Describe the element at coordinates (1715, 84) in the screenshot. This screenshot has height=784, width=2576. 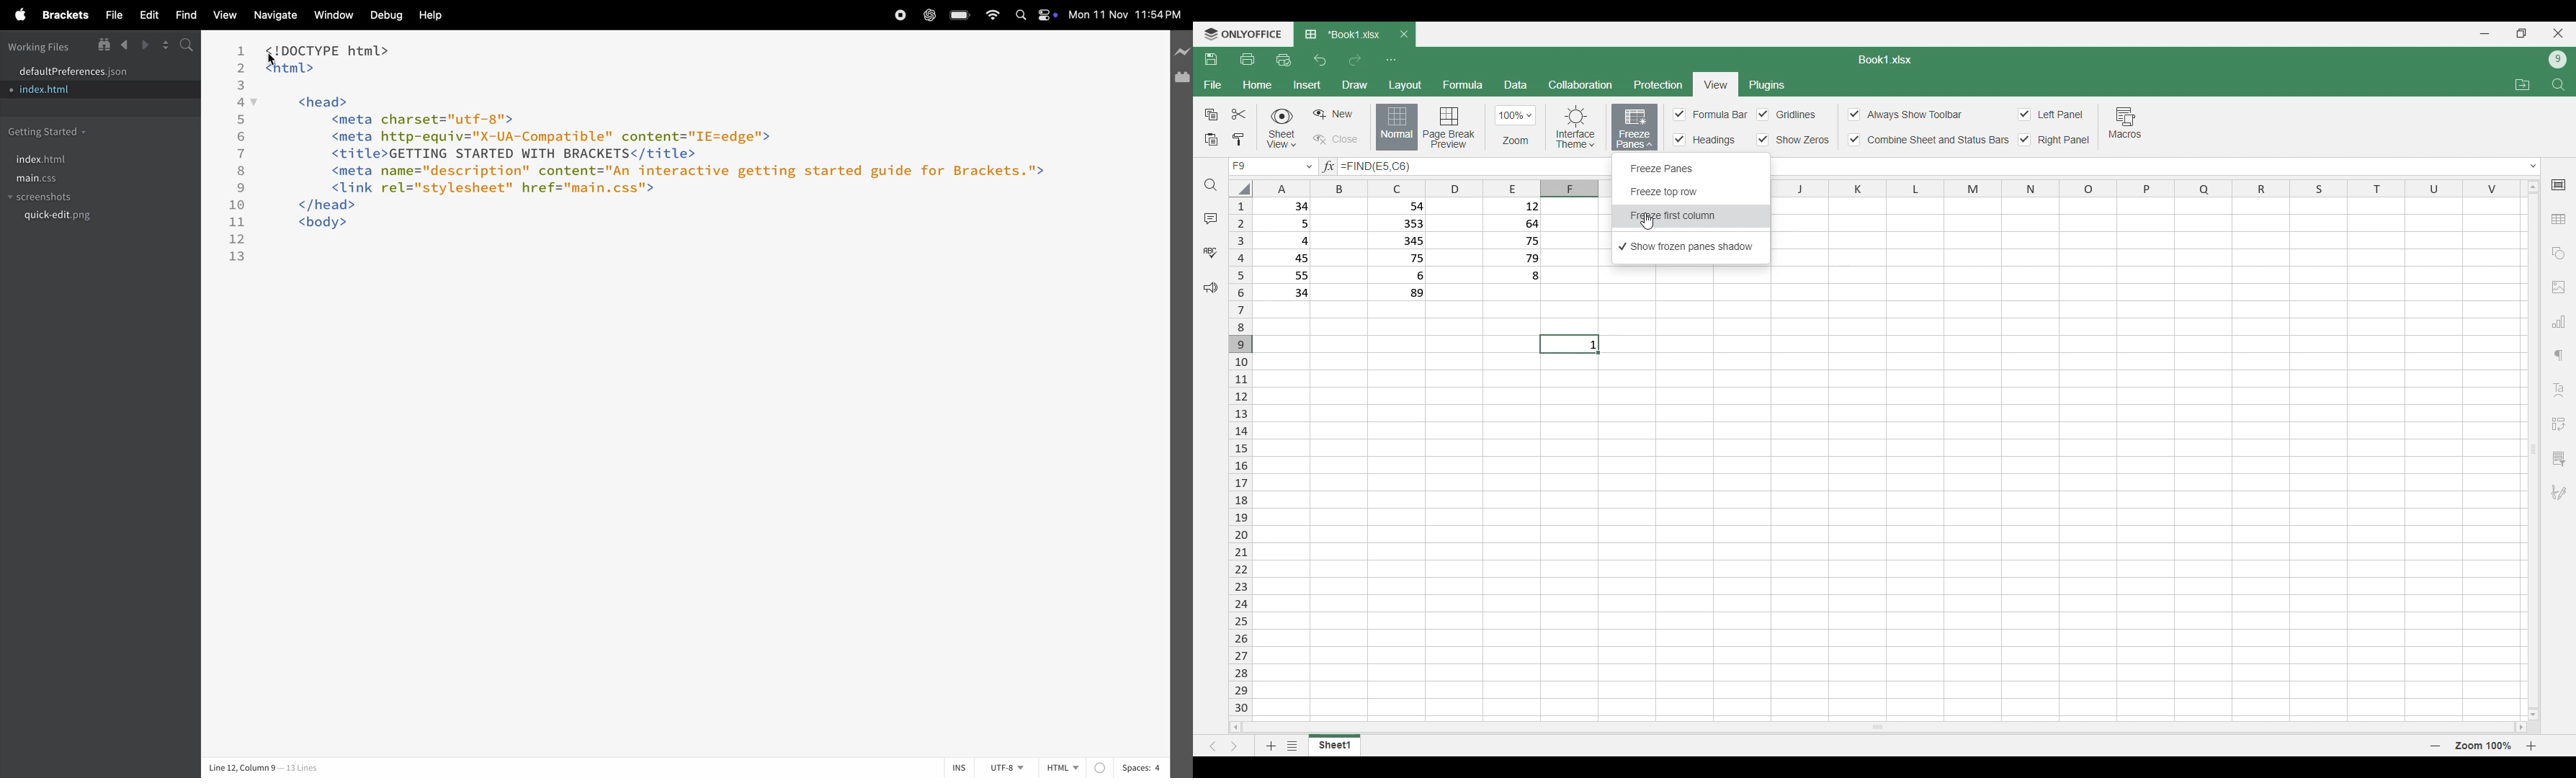
I see `Current selection: view menu` at that location.